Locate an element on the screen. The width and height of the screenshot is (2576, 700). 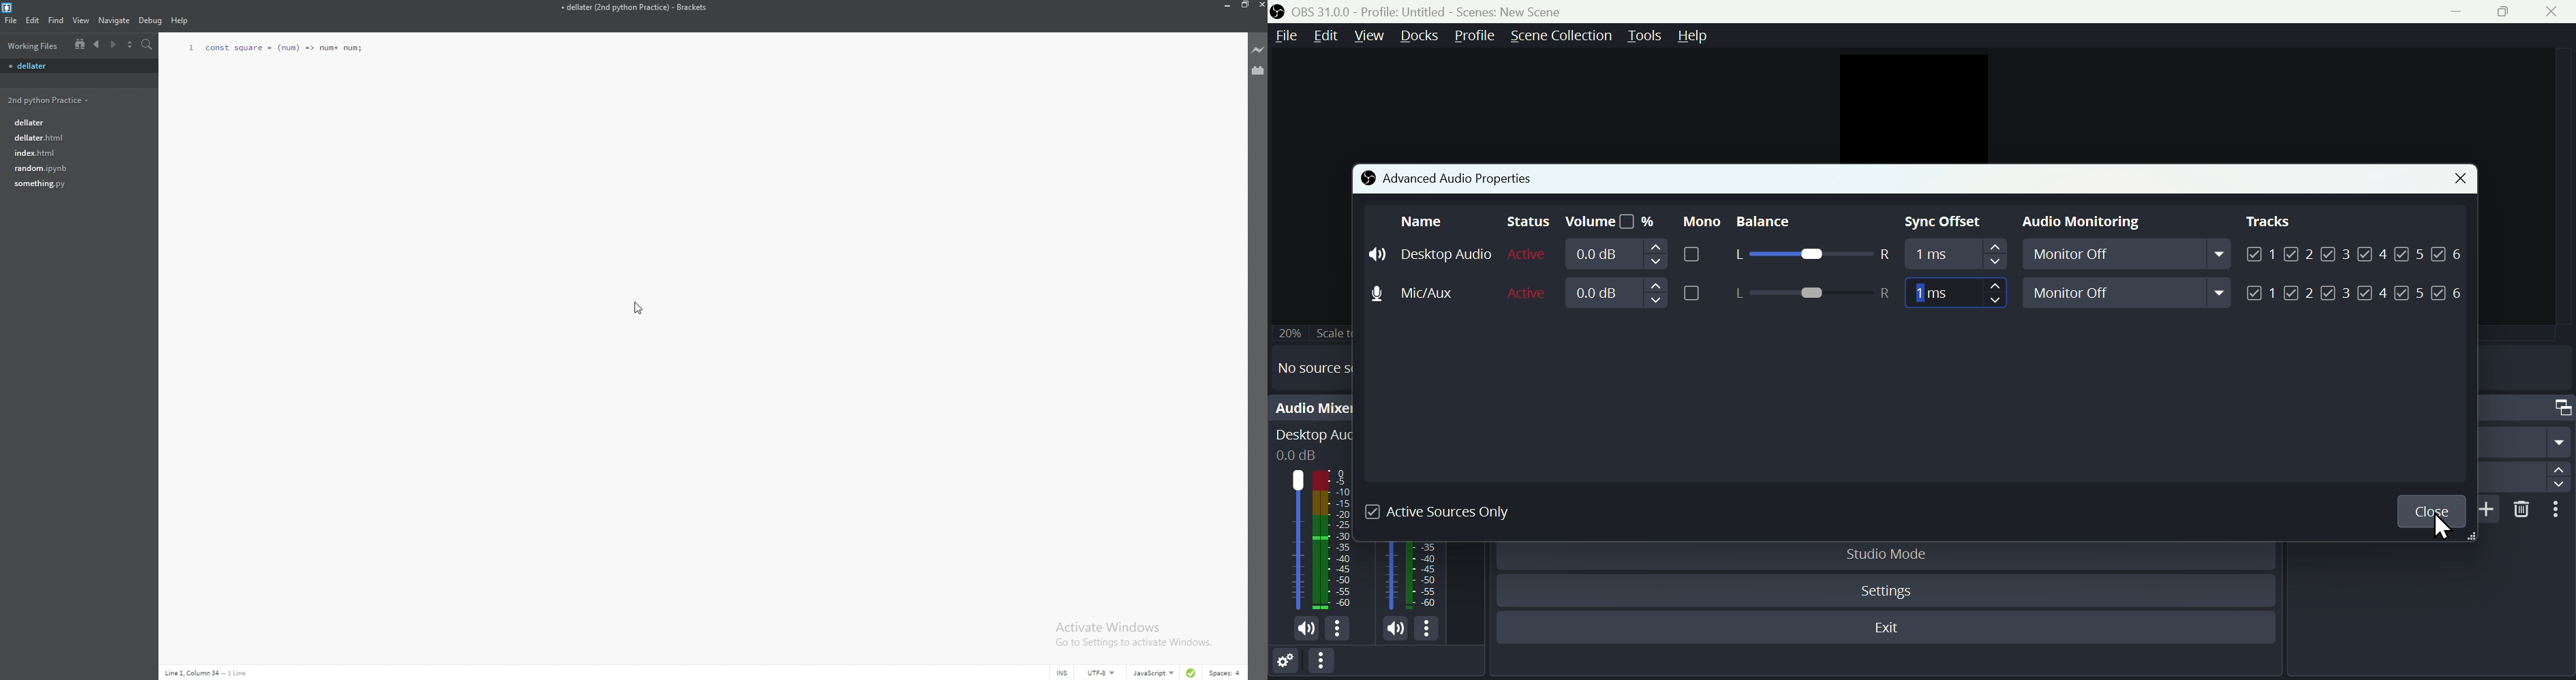
(un)check Track 6 is located at coordinates (2449, 252).